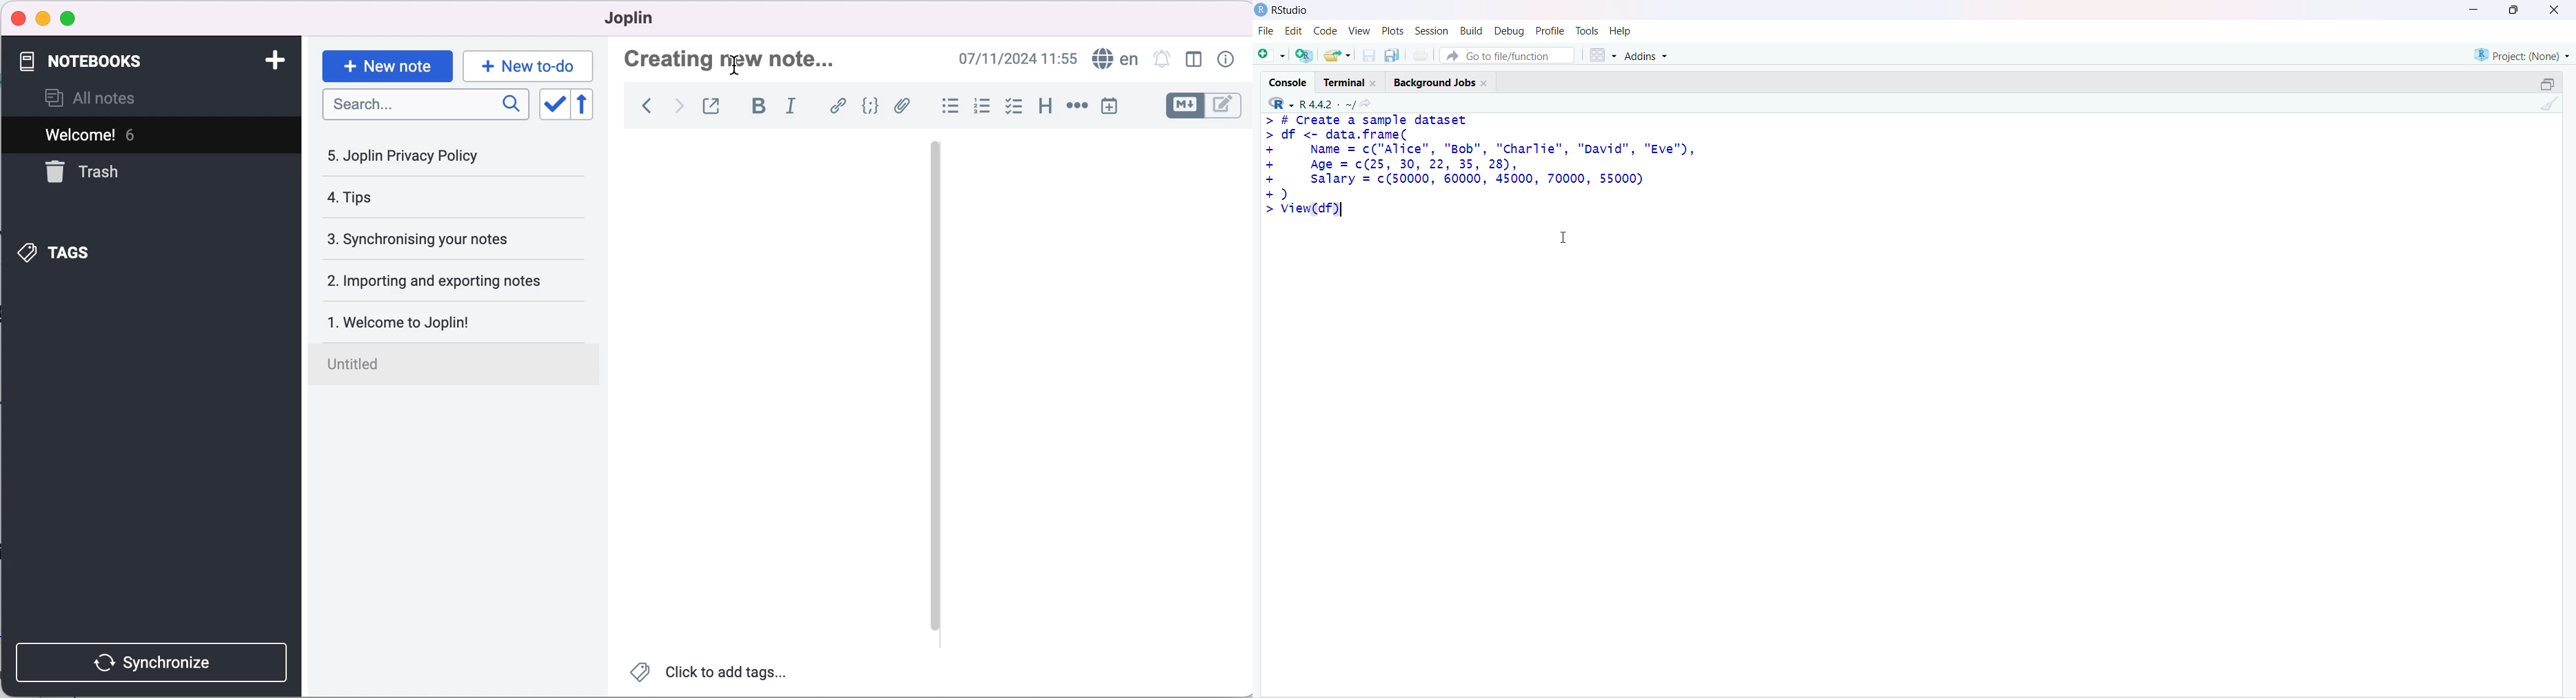  What do you see at coordinates (443, 280) in the screenshot?
I see `importing and exporting notes` at bounding box center [443, 280].